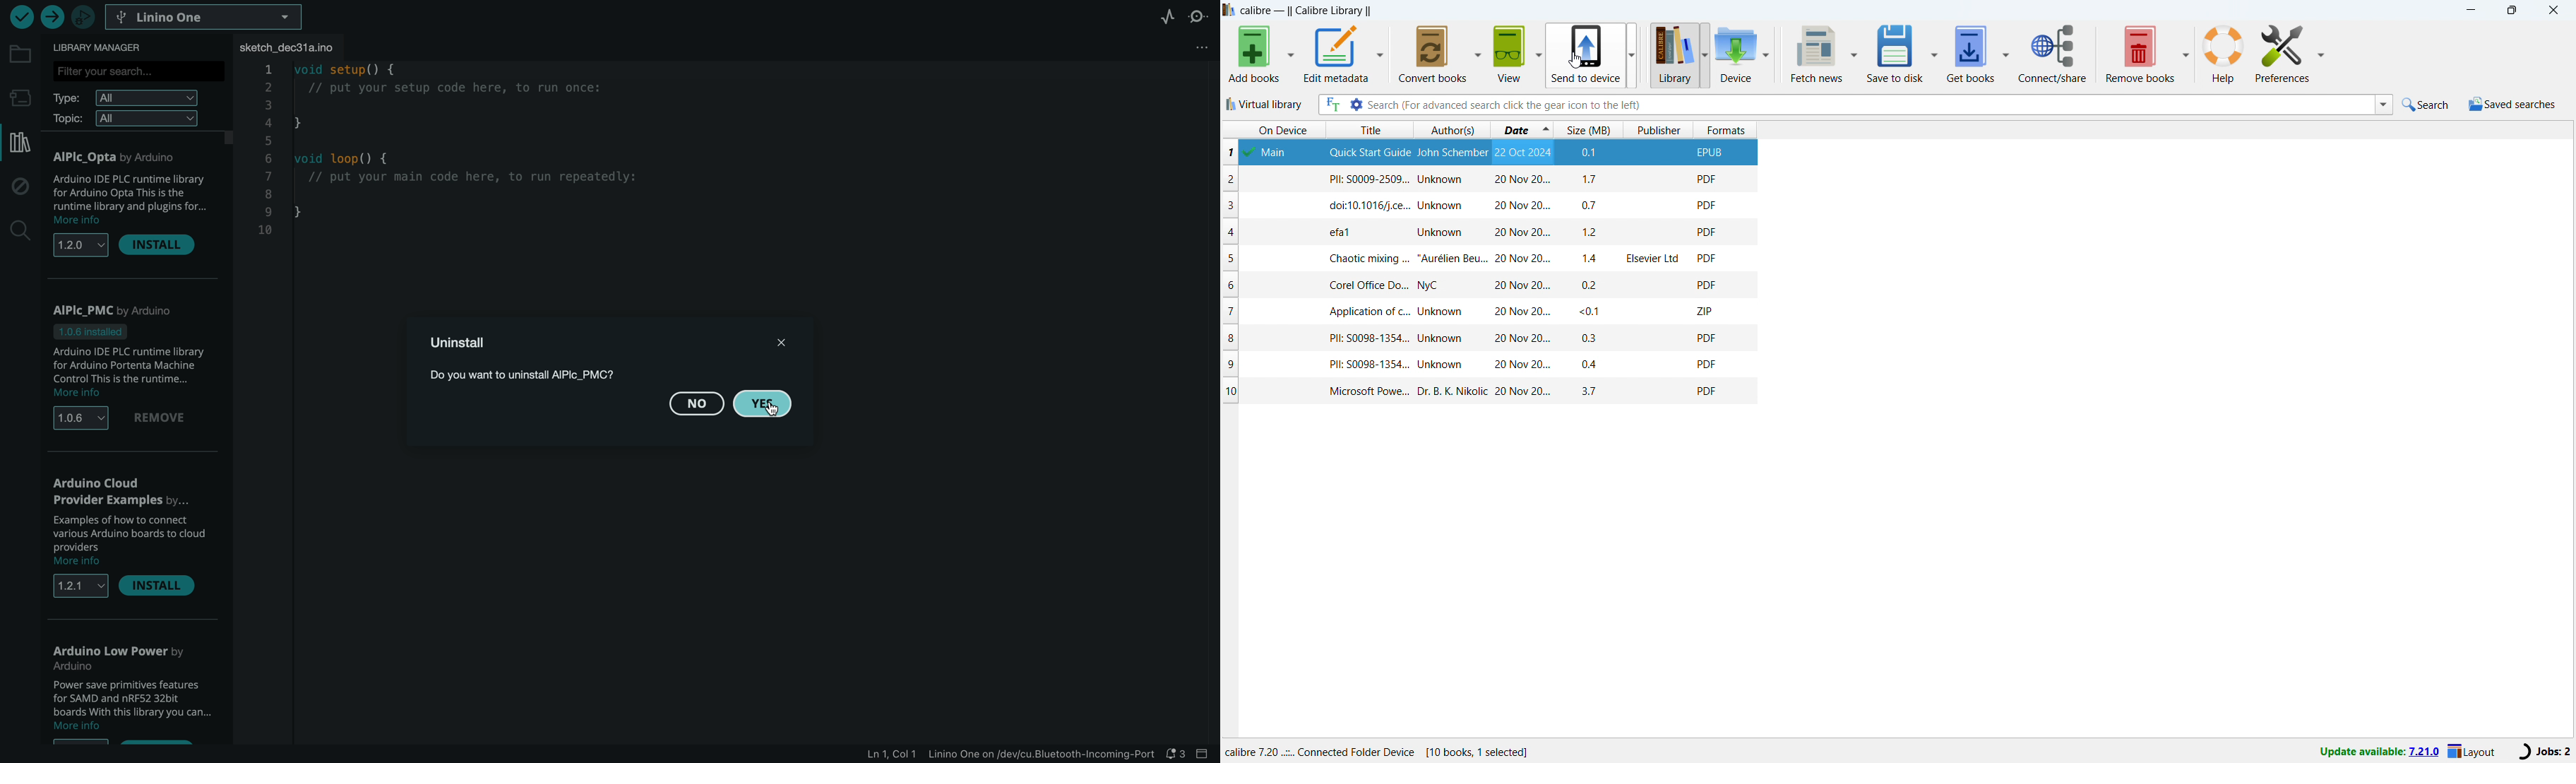  What do you see at coordinates (2426, 105) in the screenshot?
I see `quick search` at bounding box center [2426, 105].